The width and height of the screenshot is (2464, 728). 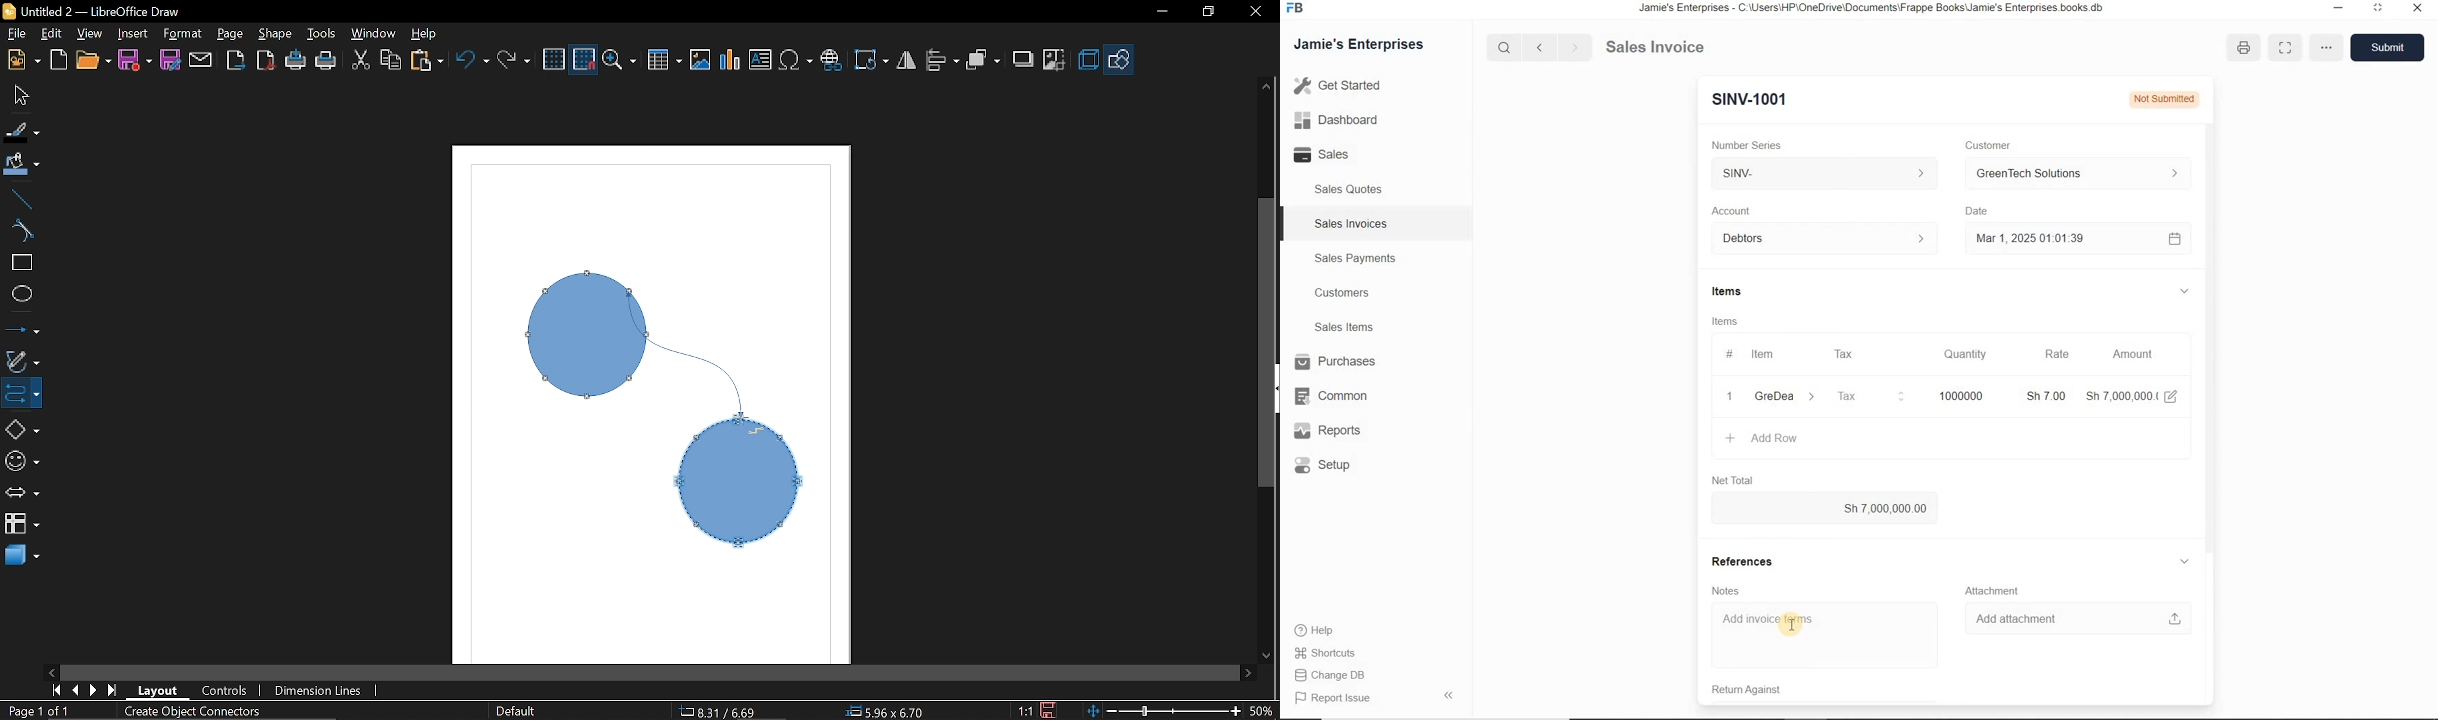 I want to click on Layout, so click(x=160, y=691).